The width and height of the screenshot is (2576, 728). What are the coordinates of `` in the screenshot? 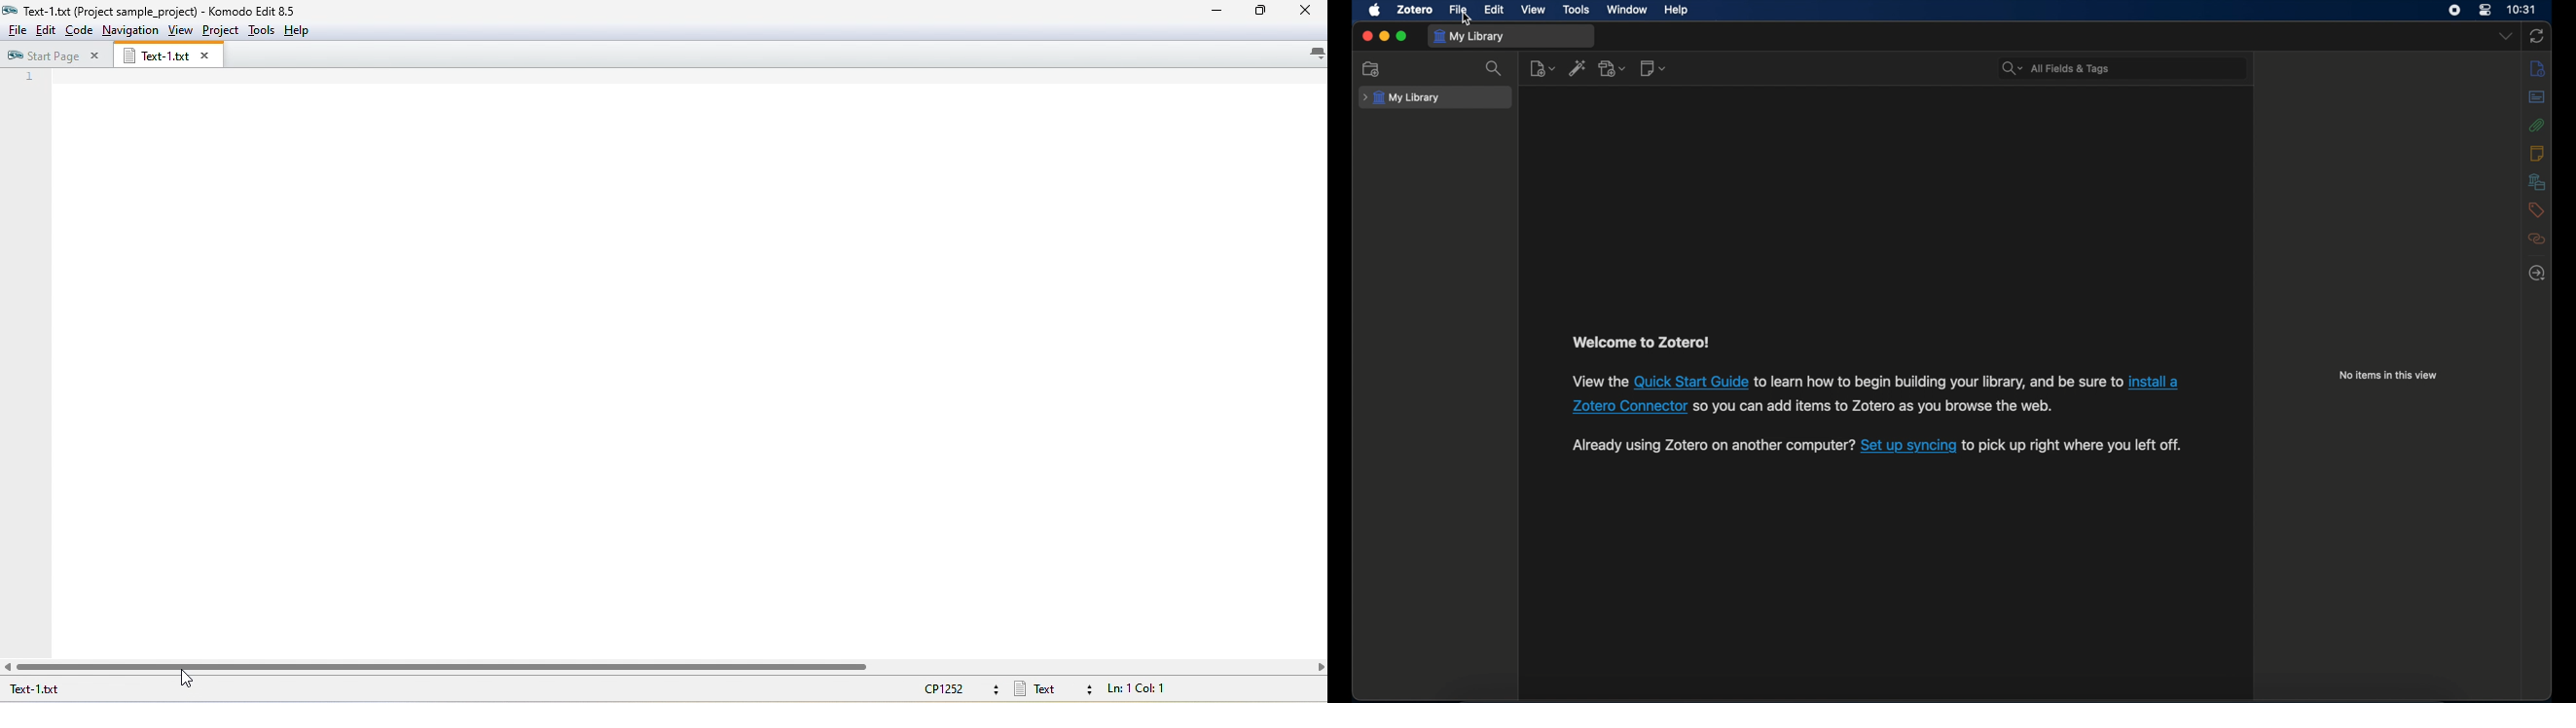 It's located at (1691, 381).